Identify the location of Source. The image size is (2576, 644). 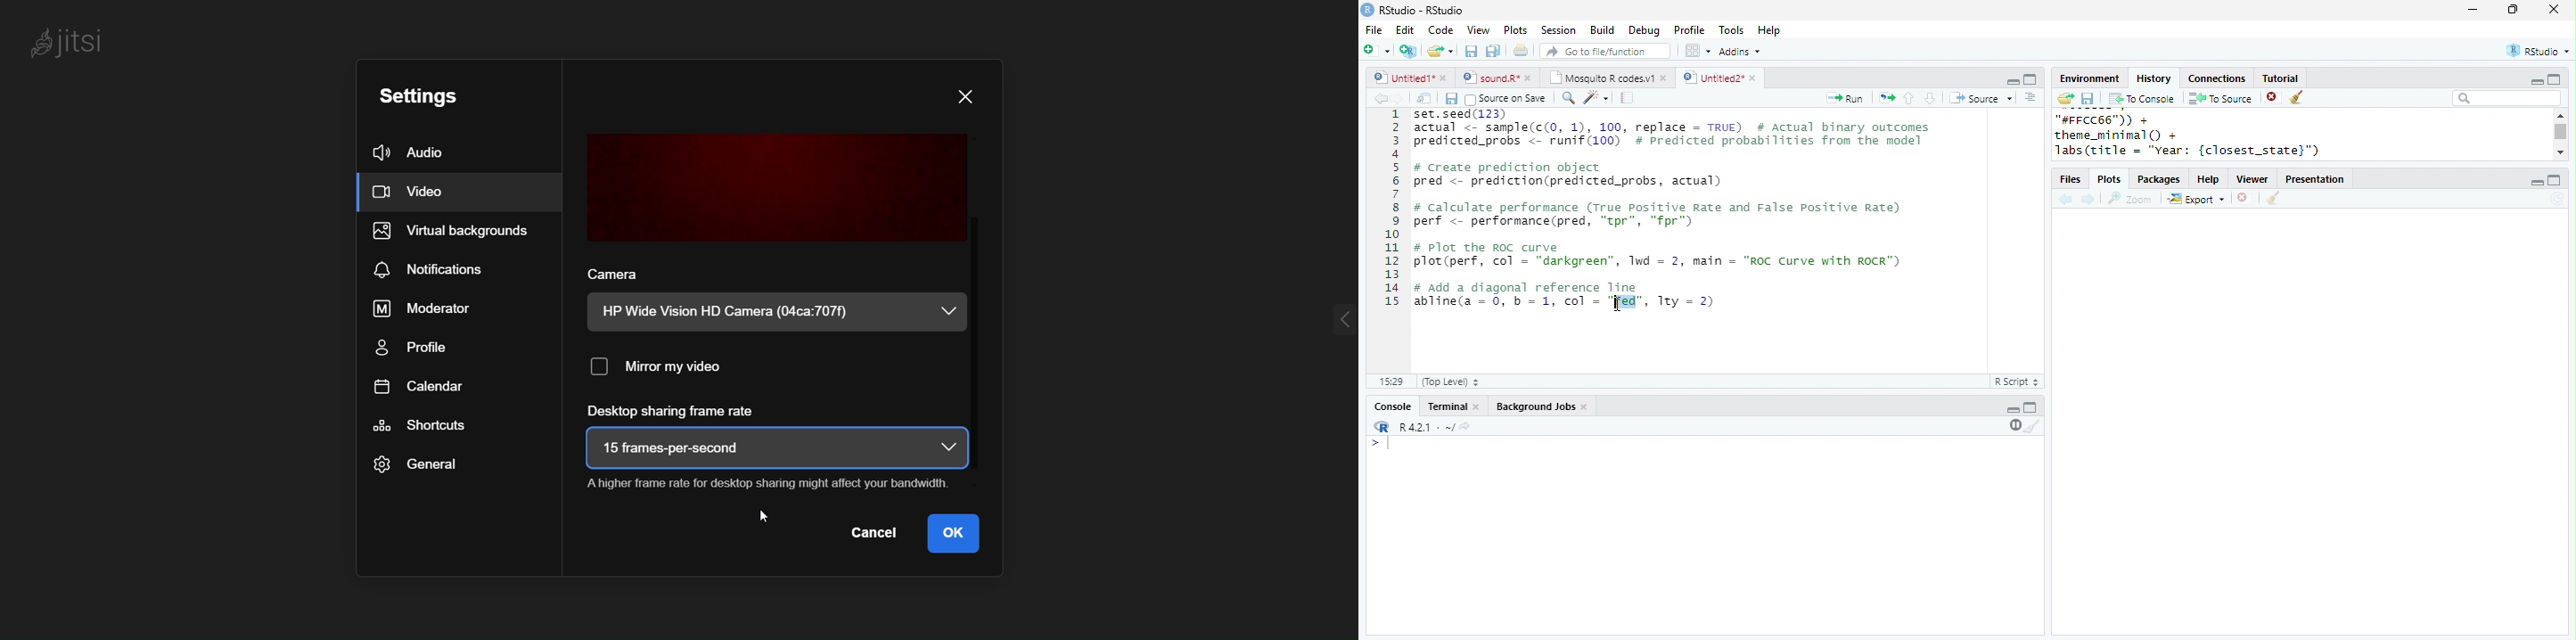
(1982, 98).